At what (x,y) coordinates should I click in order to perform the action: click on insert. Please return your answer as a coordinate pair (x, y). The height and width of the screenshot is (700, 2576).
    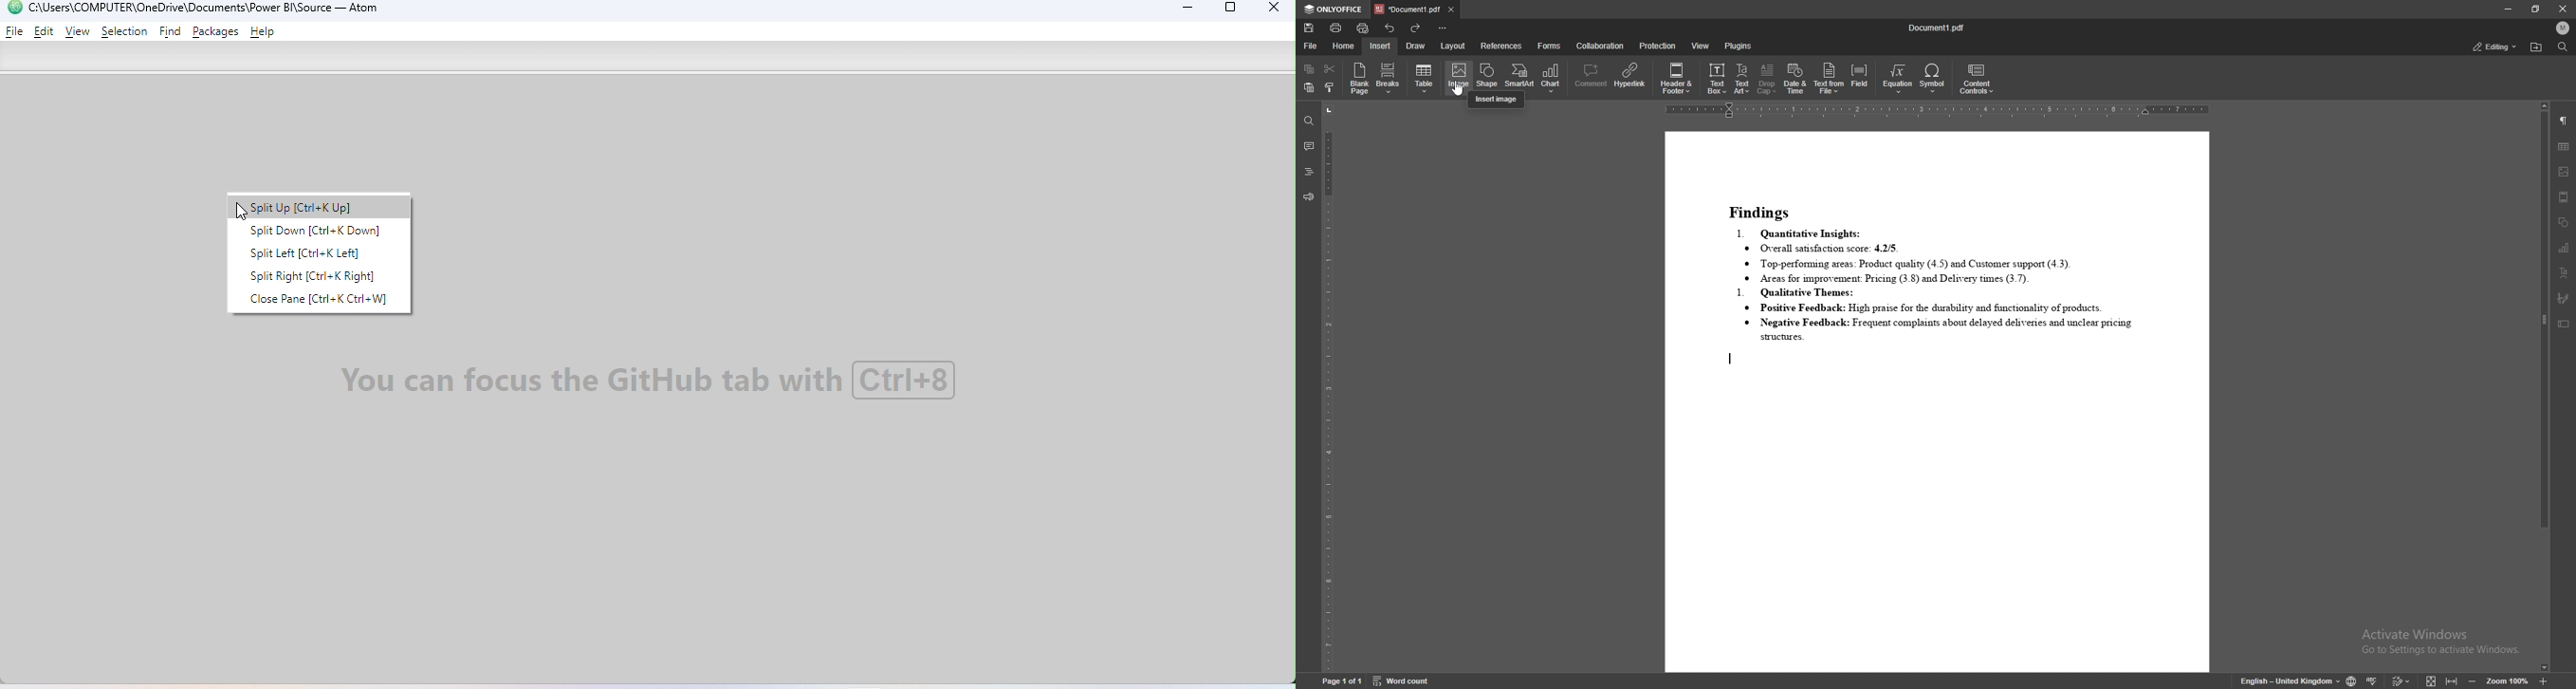
    Looking at the image, I should click on (1379, 45).